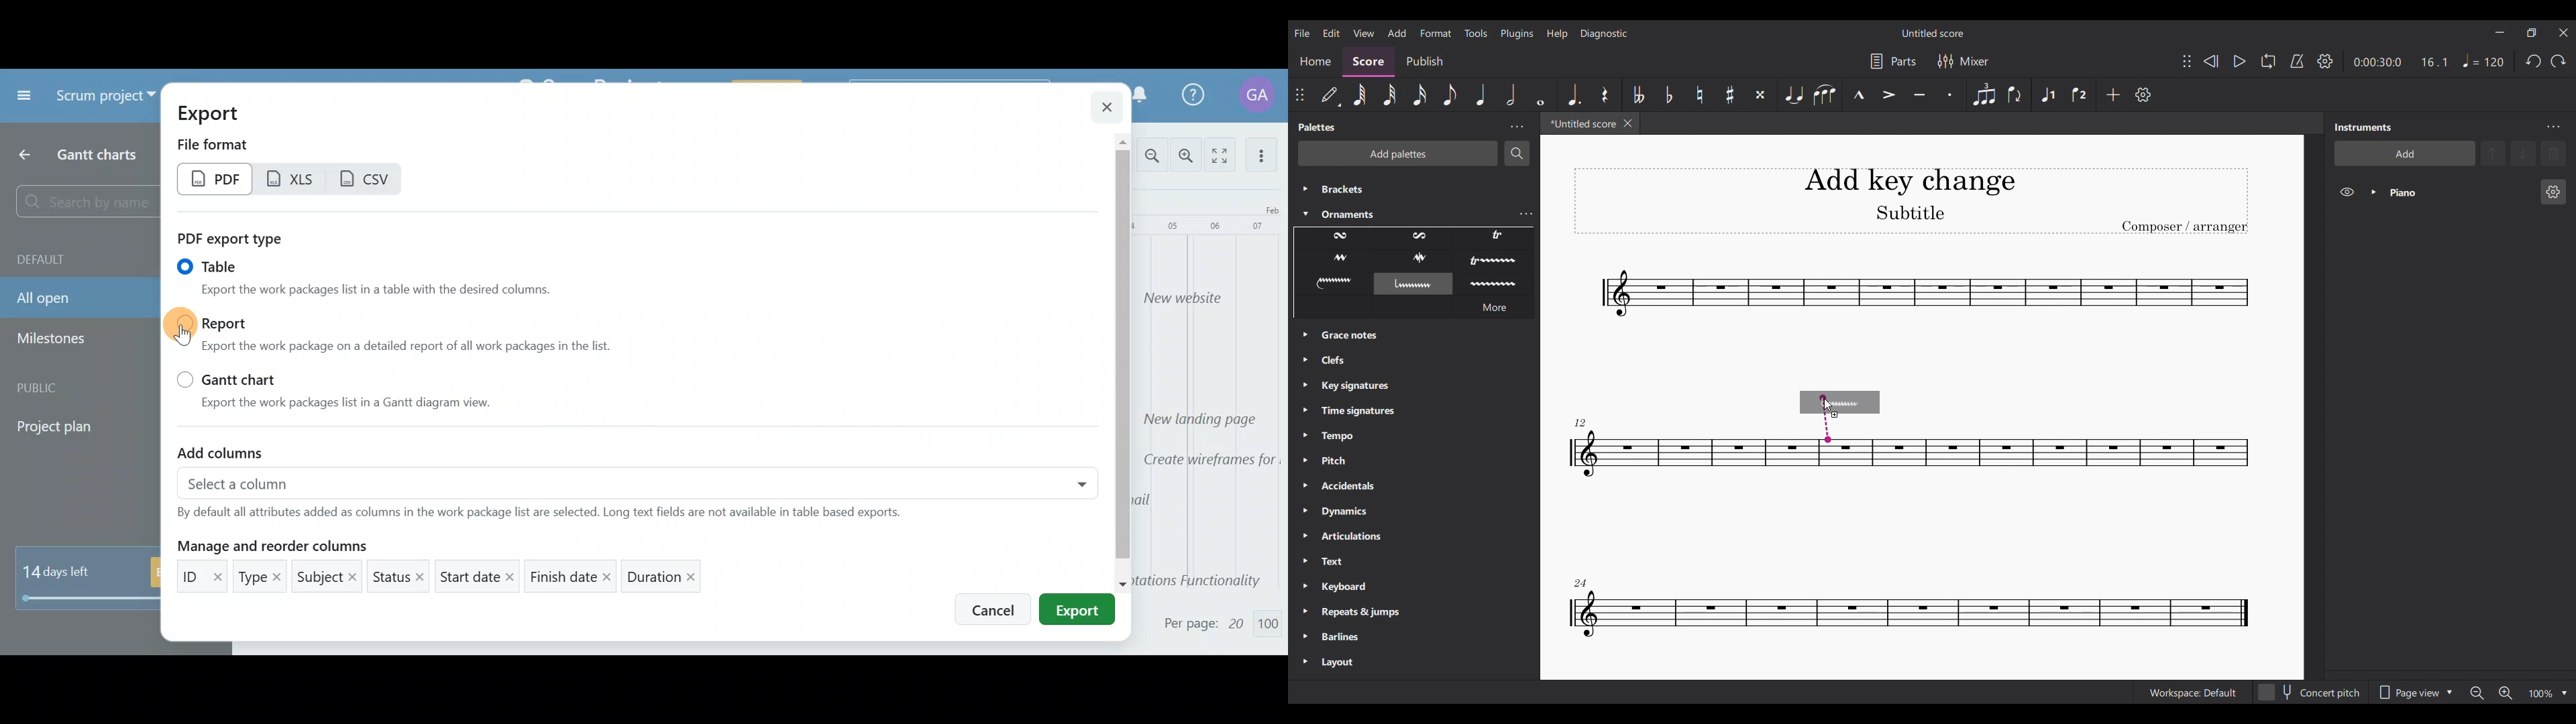 This screenshot has height=728, width=2576. What do you see at coordinates (2211, 61) in the screenshot?
I see `Rewind` at bounding box center [2211, 61].